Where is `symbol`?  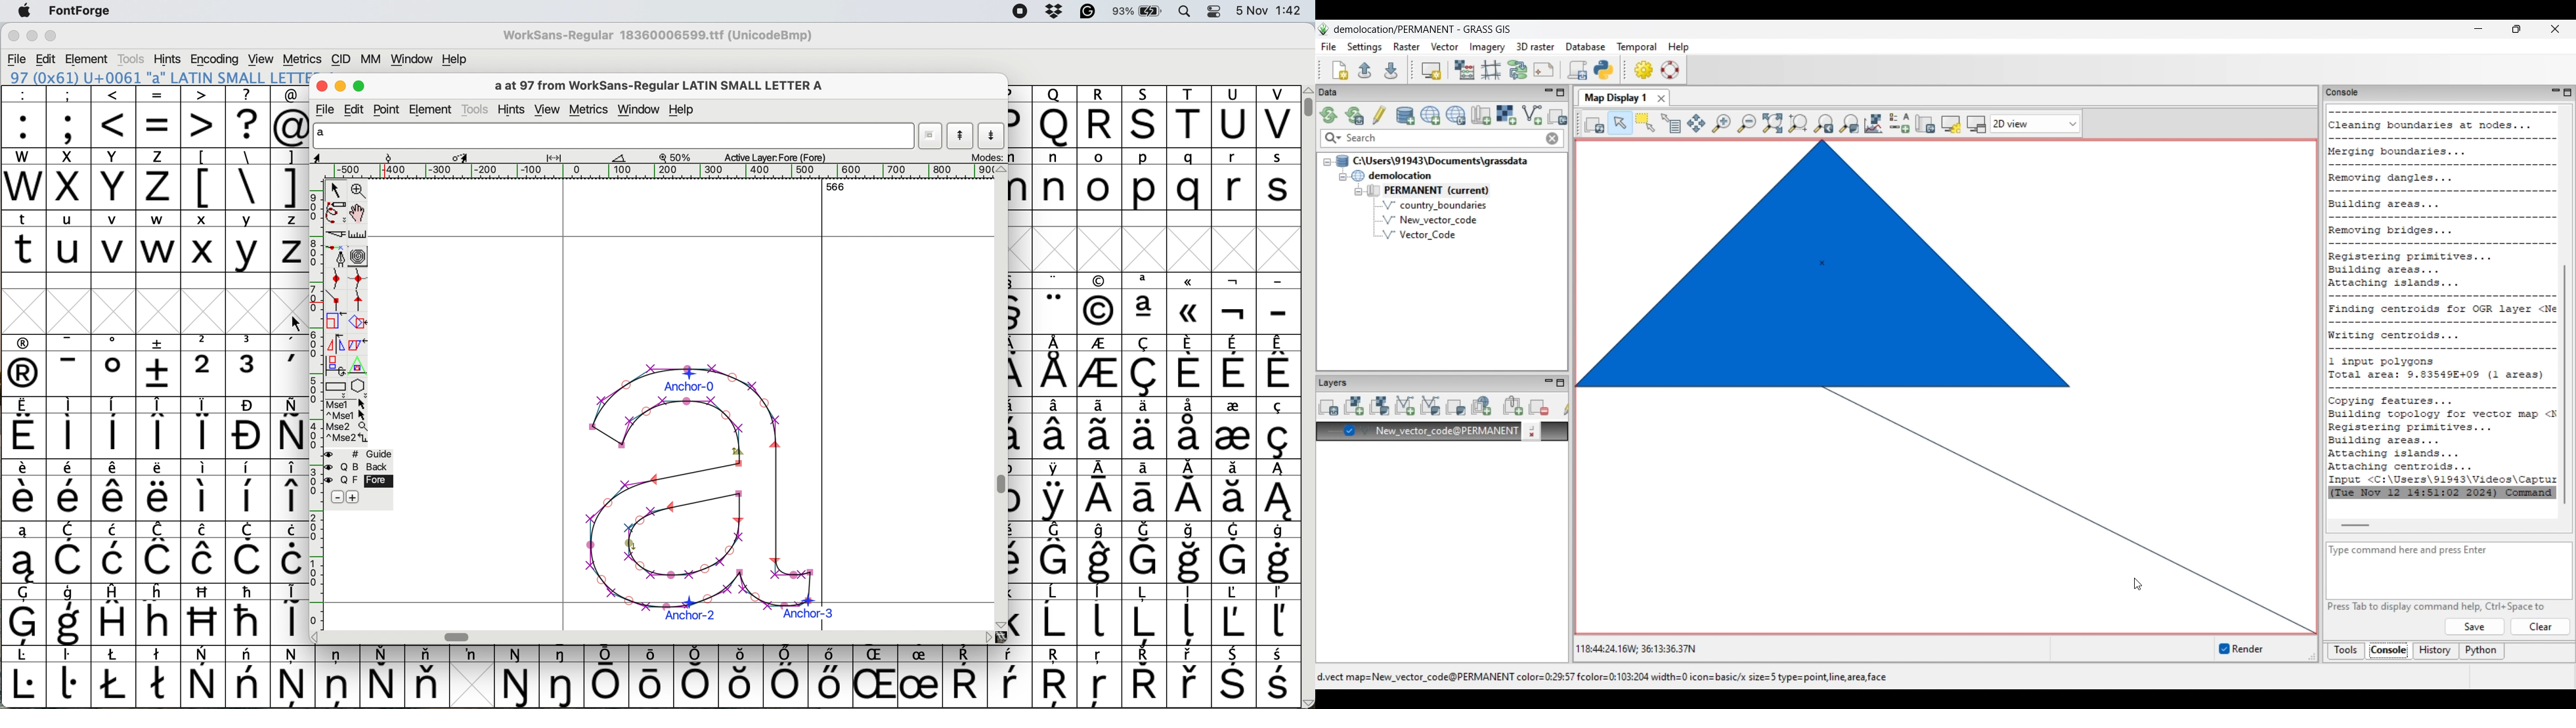
symbol is located at coordinates (472, 654).